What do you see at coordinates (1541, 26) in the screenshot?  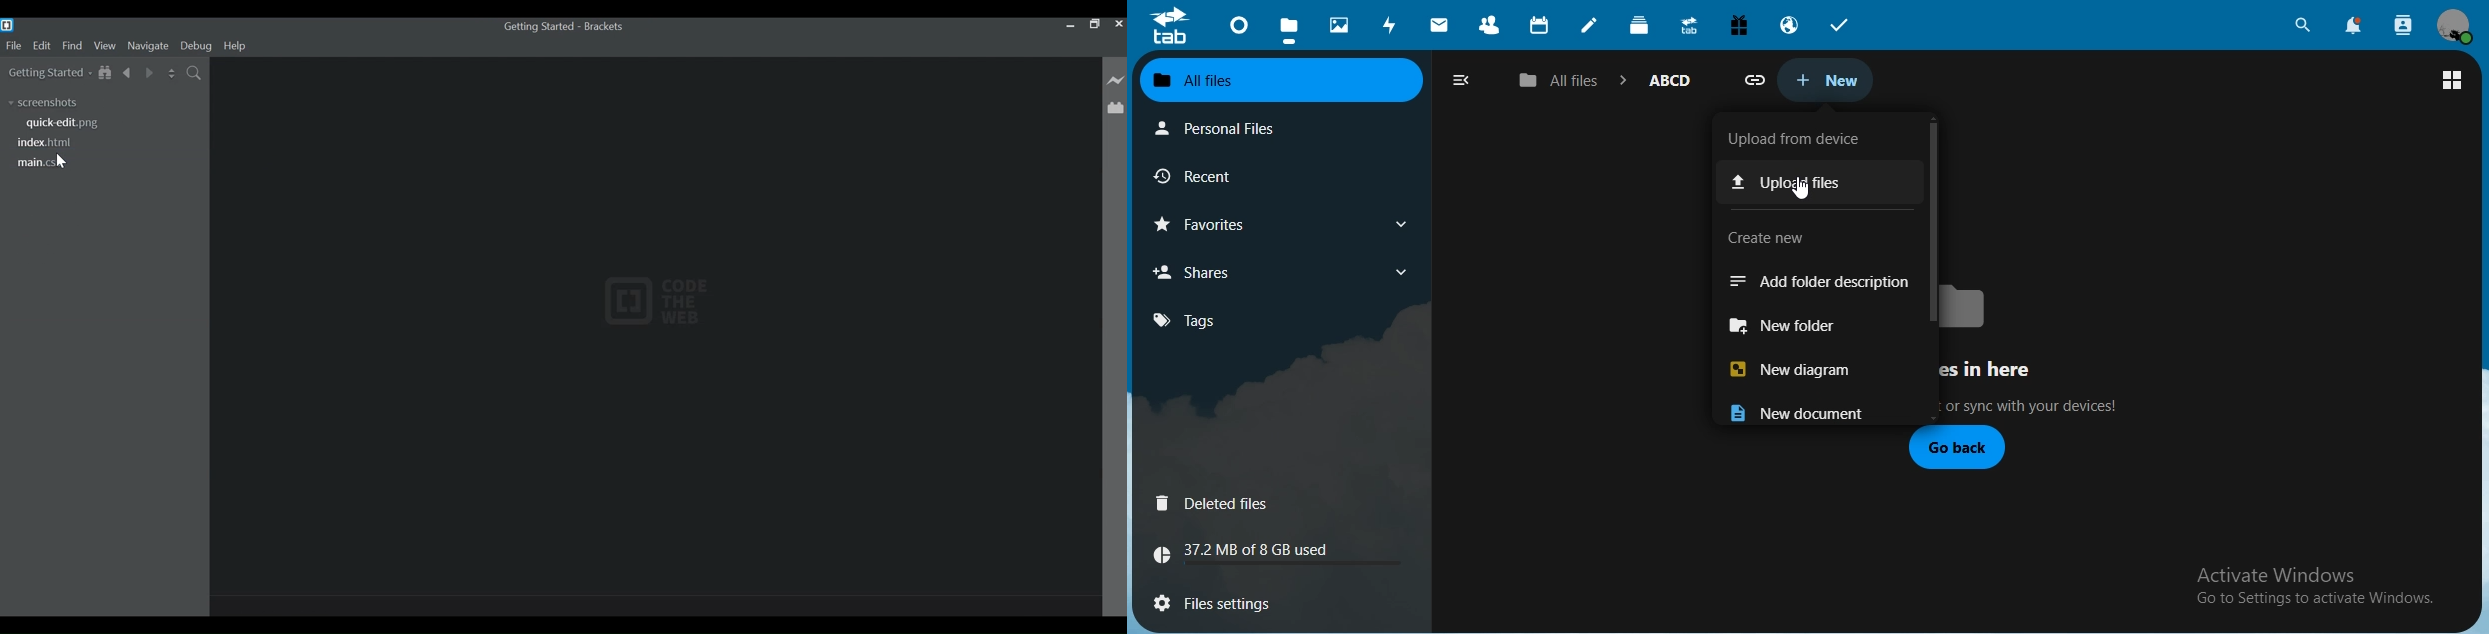 I see `calendar` at bounding box center [1541, 26].